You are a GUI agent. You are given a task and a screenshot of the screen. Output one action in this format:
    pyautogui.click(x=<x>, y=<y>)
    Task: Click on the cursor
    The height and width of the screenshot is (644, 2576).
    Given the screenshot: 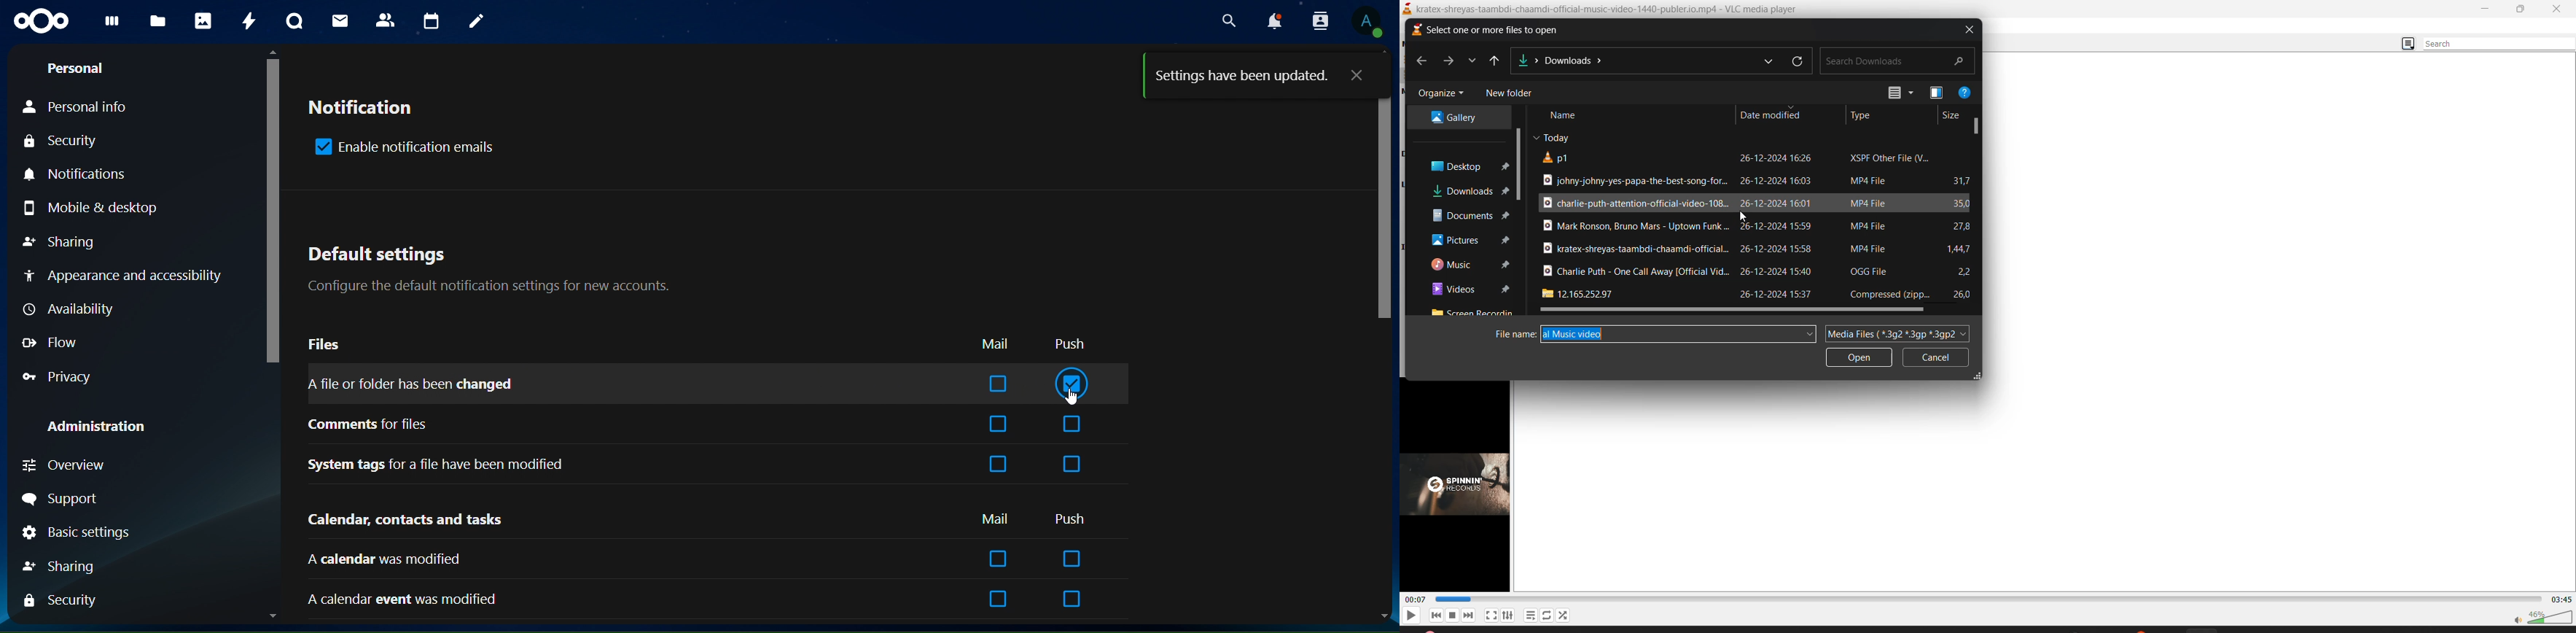 What is the action you would take?
    pyautogui.click(x=1744, y=213)
    